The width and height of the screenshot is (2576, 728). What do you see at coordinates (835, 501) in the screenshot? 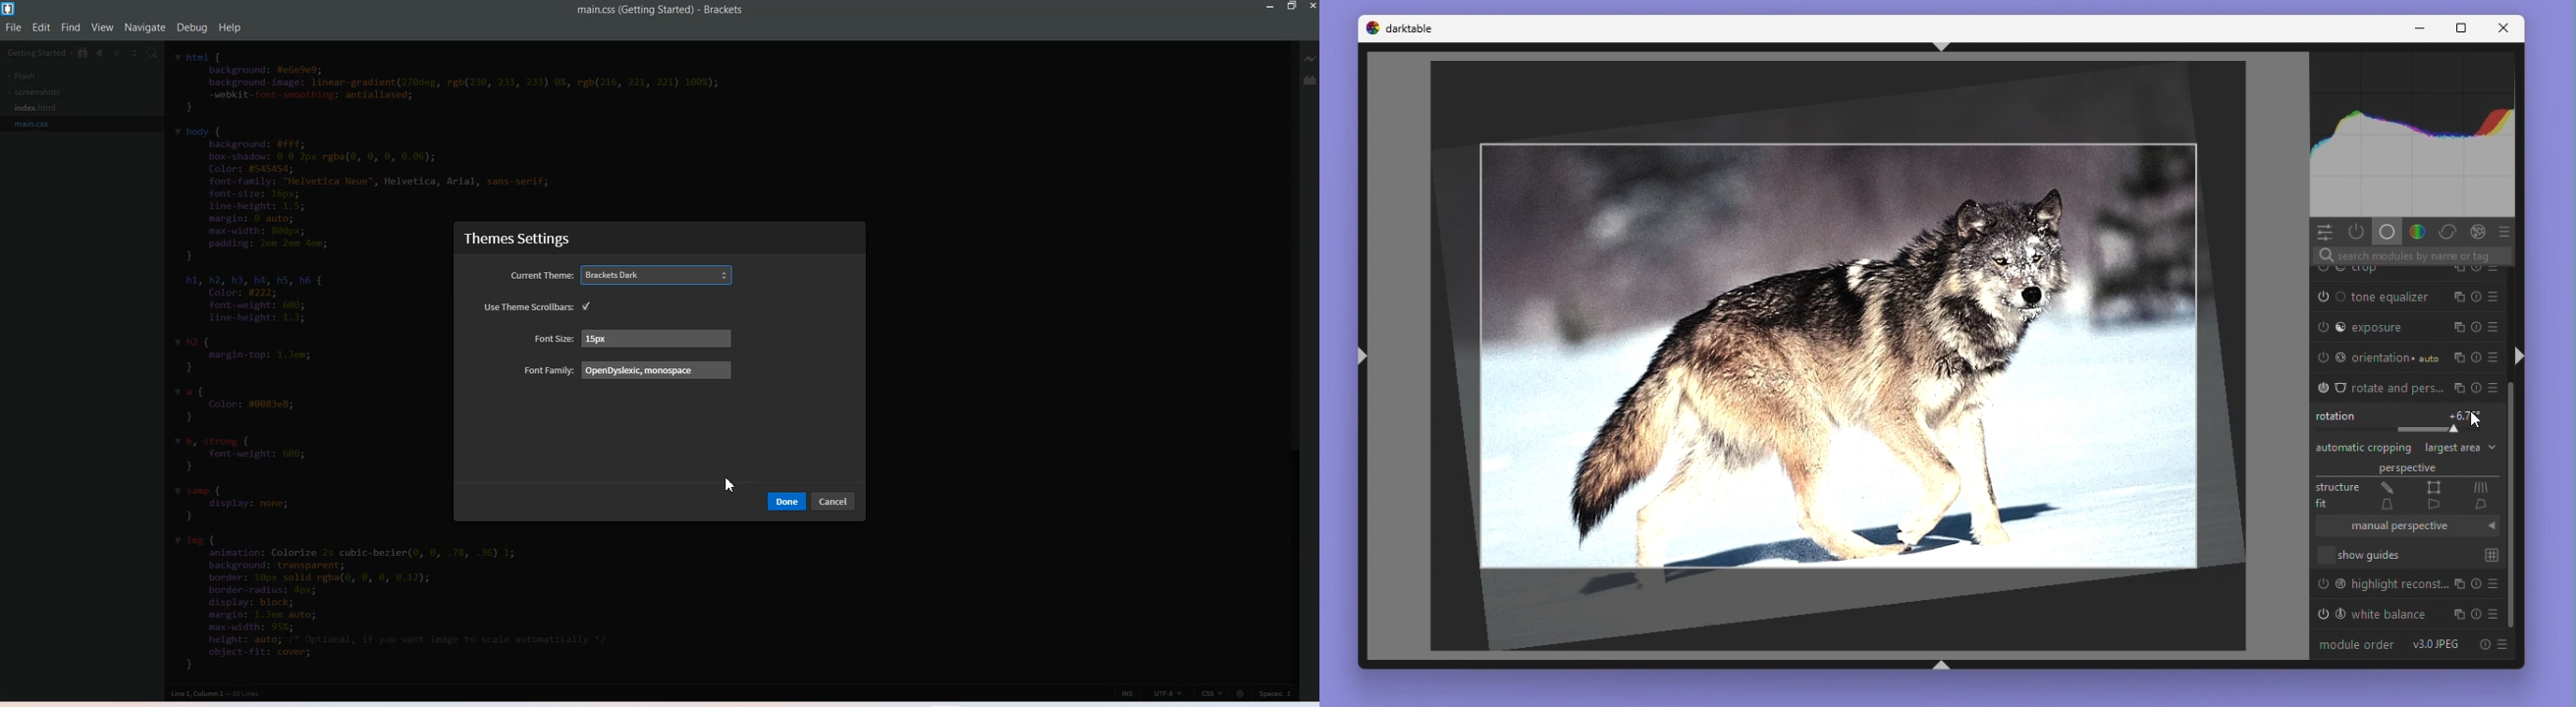
I see `Cancel` at bounding box center [835, 501].